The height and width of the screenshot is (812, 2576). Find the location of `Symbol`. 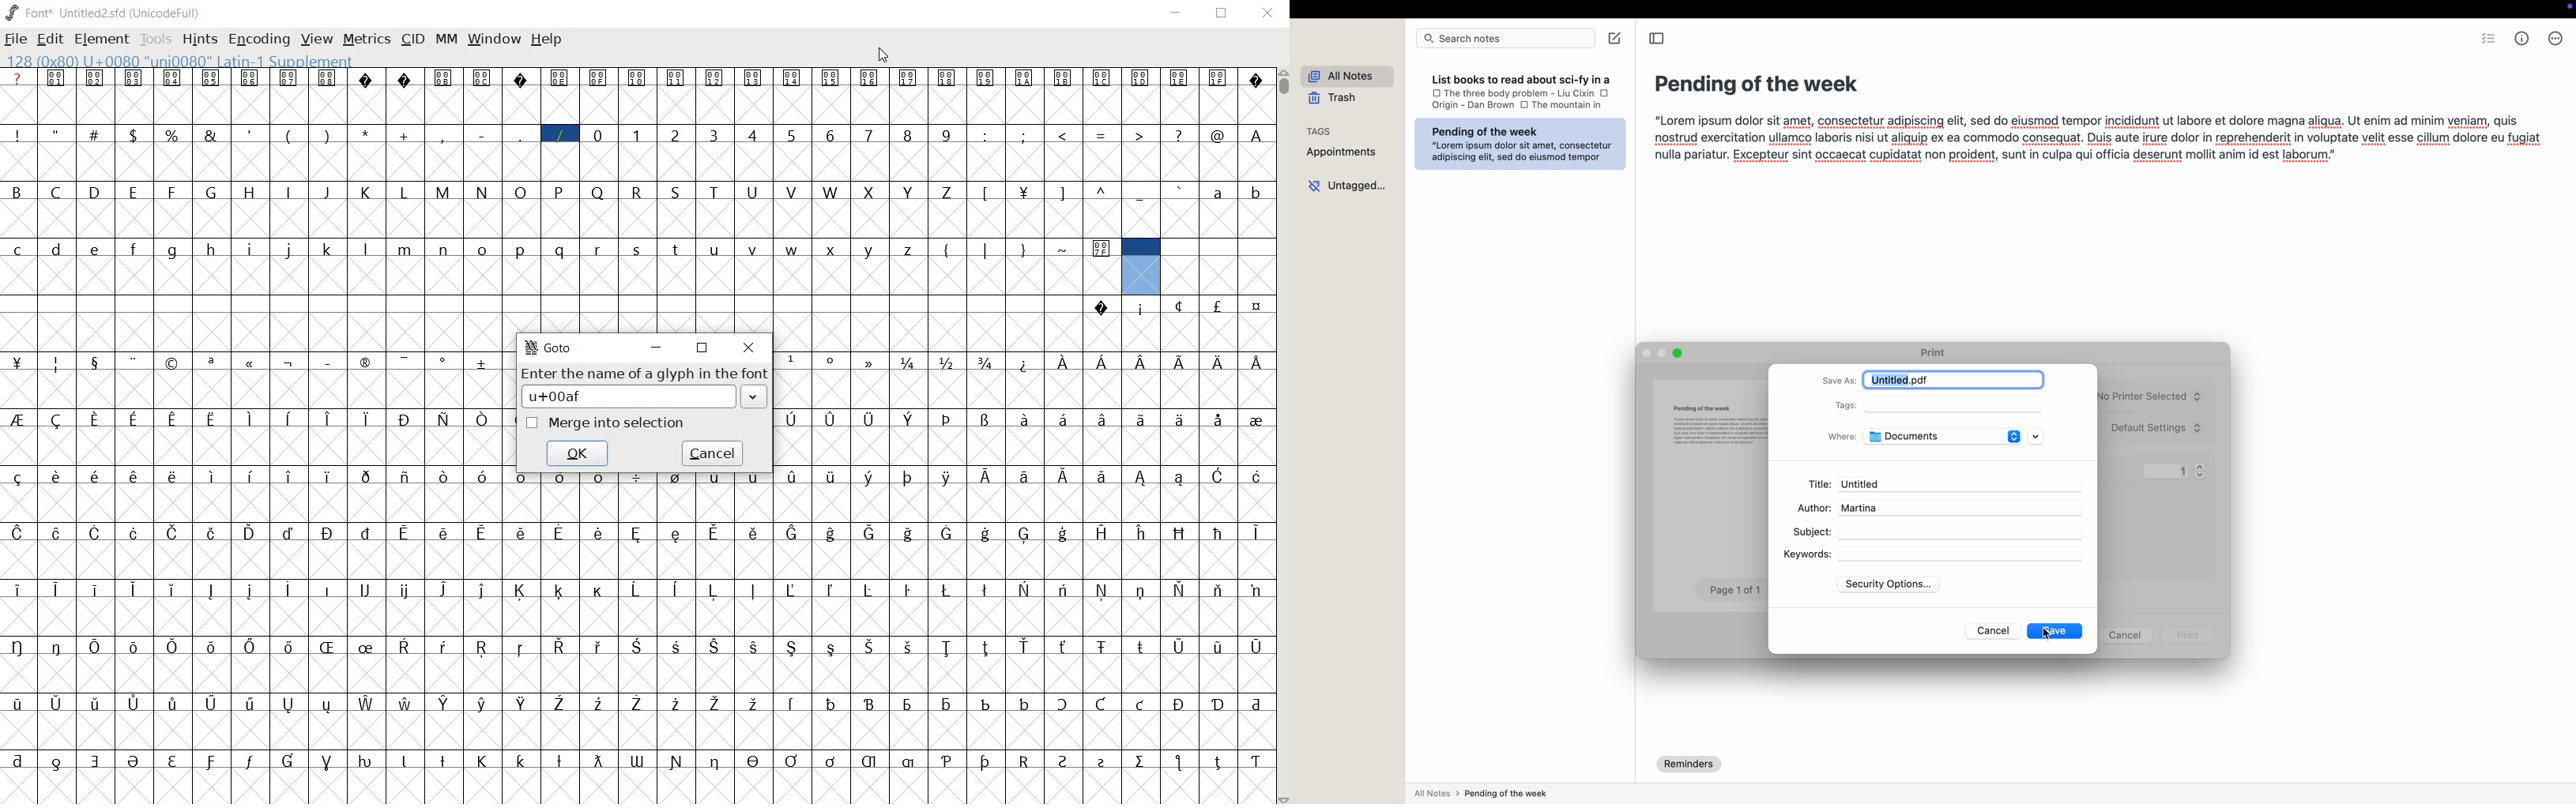

Symbol is located at coordinates (19, 420).